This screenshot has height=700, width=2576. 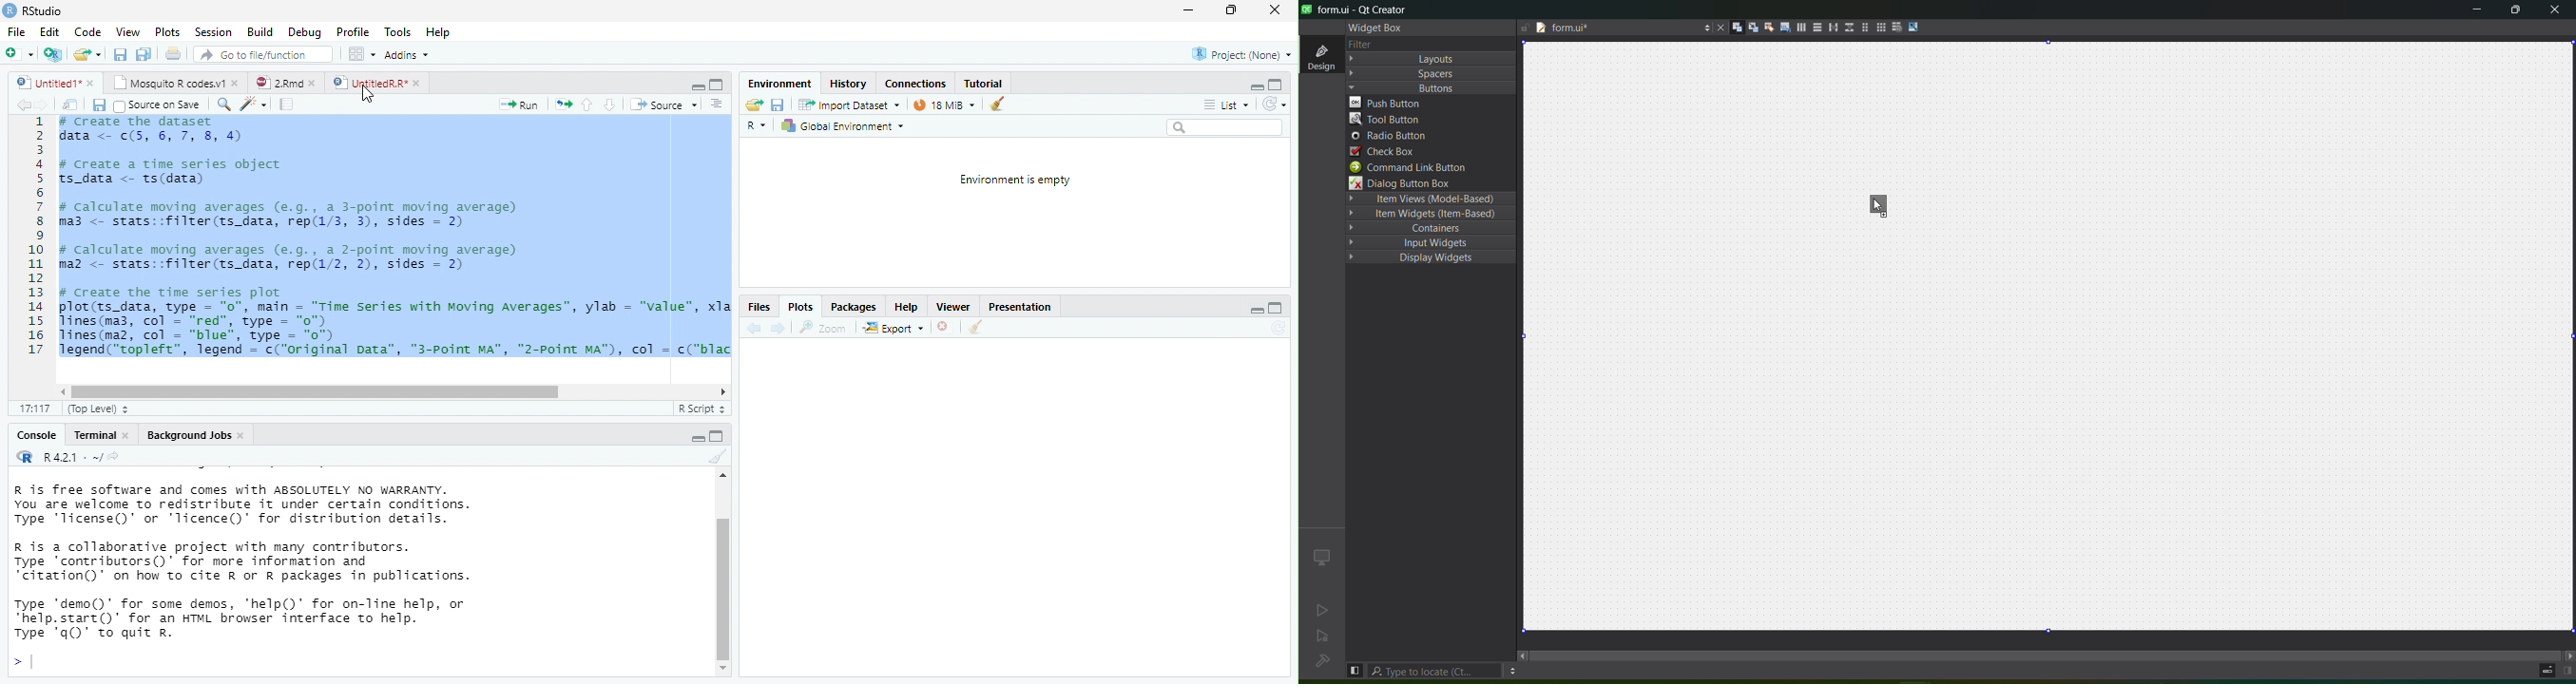 What do you see at coordinates (174, 53) in the screenshot?
I see `print current file` at bounding box center [174, 53].